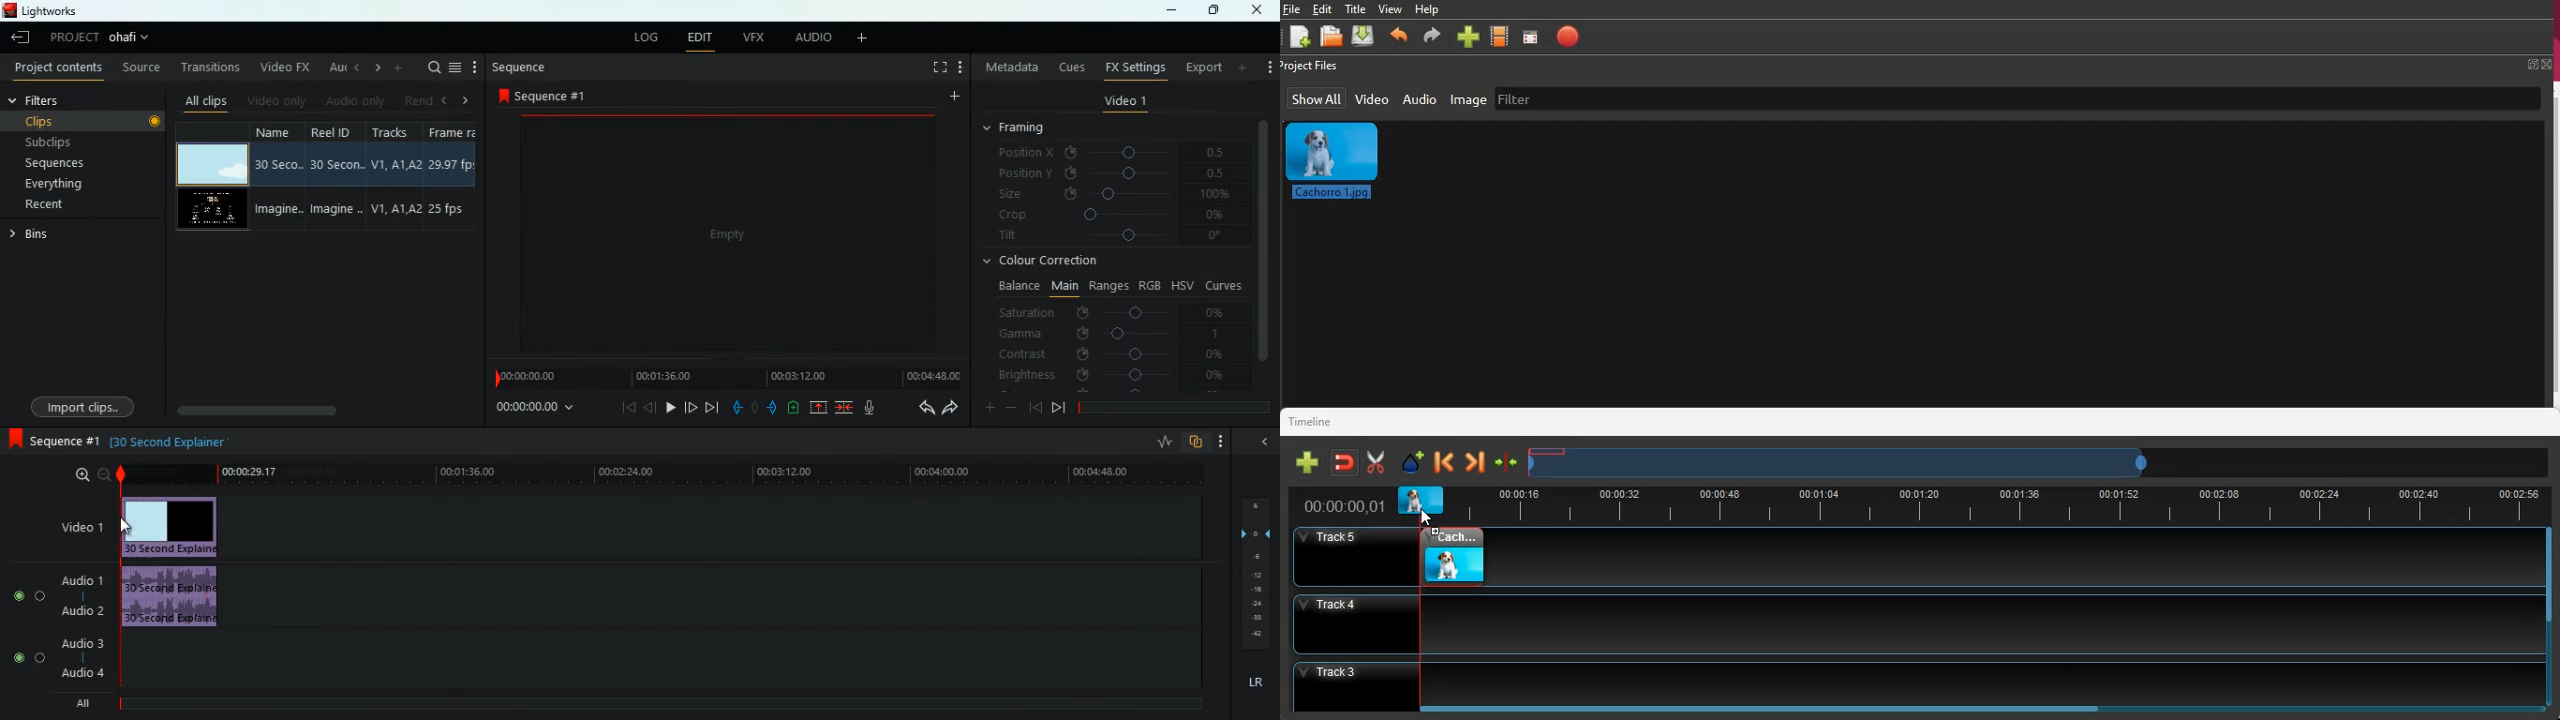 The image size is (2576, 728). Describe the element at coordinates (477, 66) in the screenshot. I see `more` at that location.